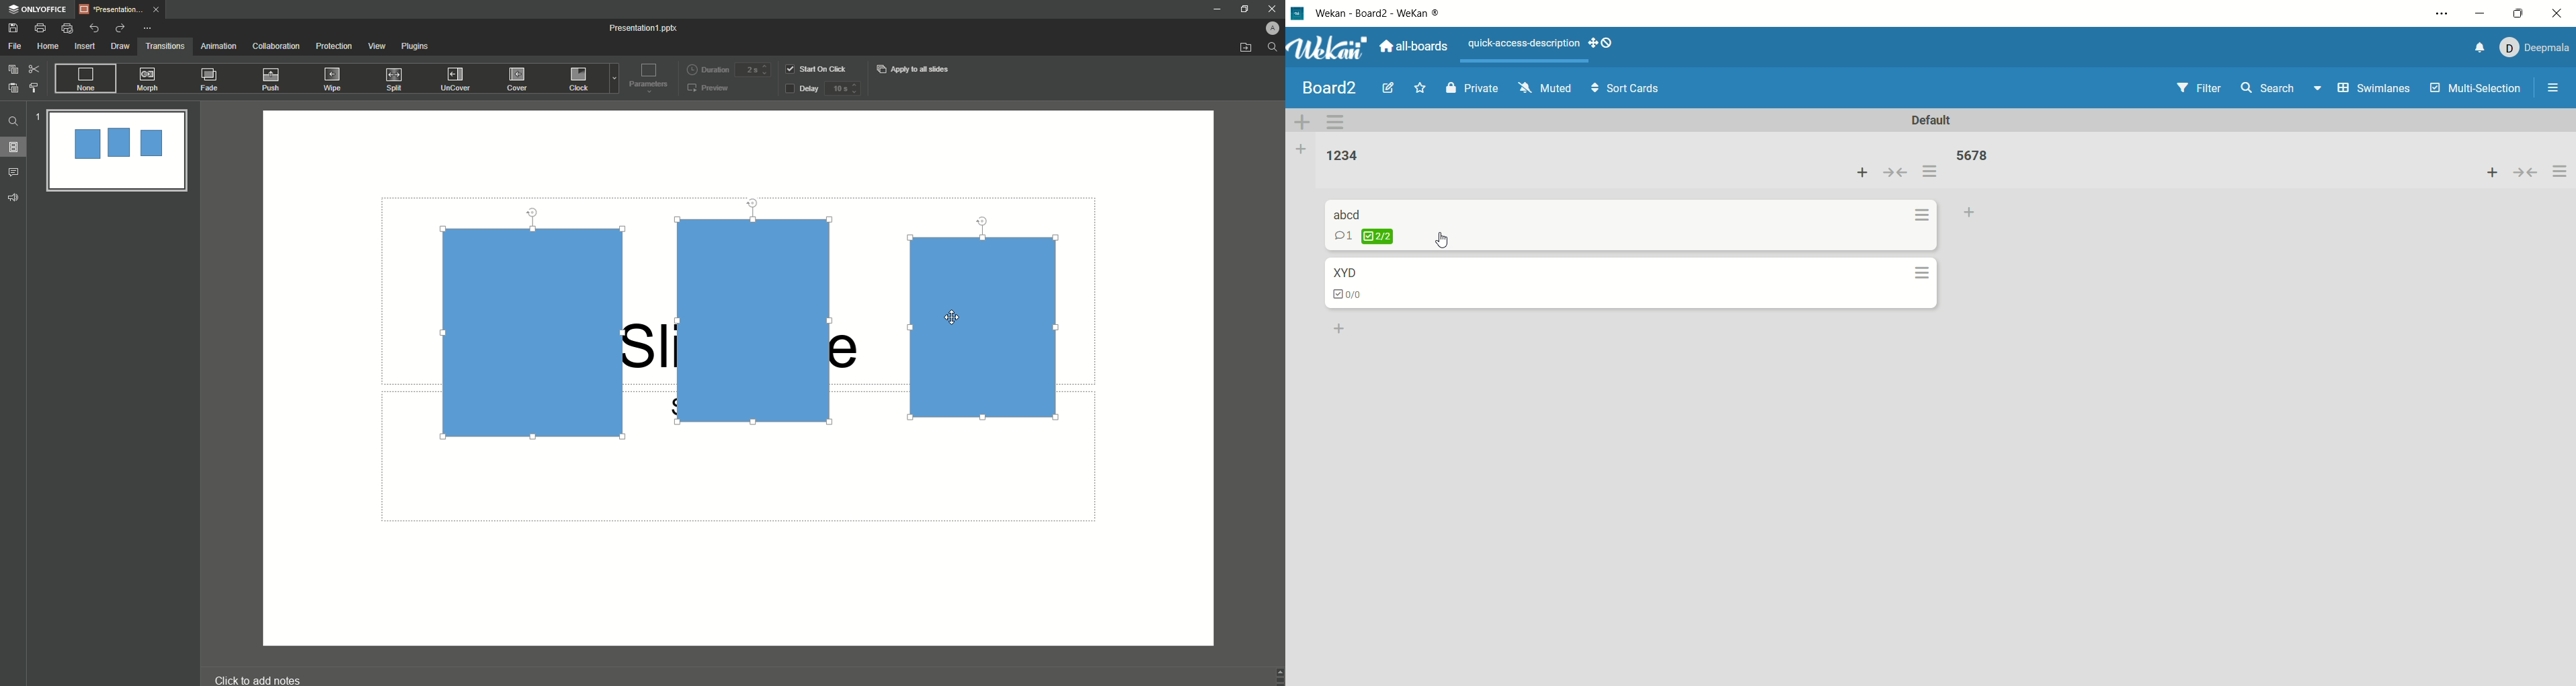 The image size is (2576, 700). Describe the element at coordinates (418, 48) in the screenshot. I see `Plugins` at that location.